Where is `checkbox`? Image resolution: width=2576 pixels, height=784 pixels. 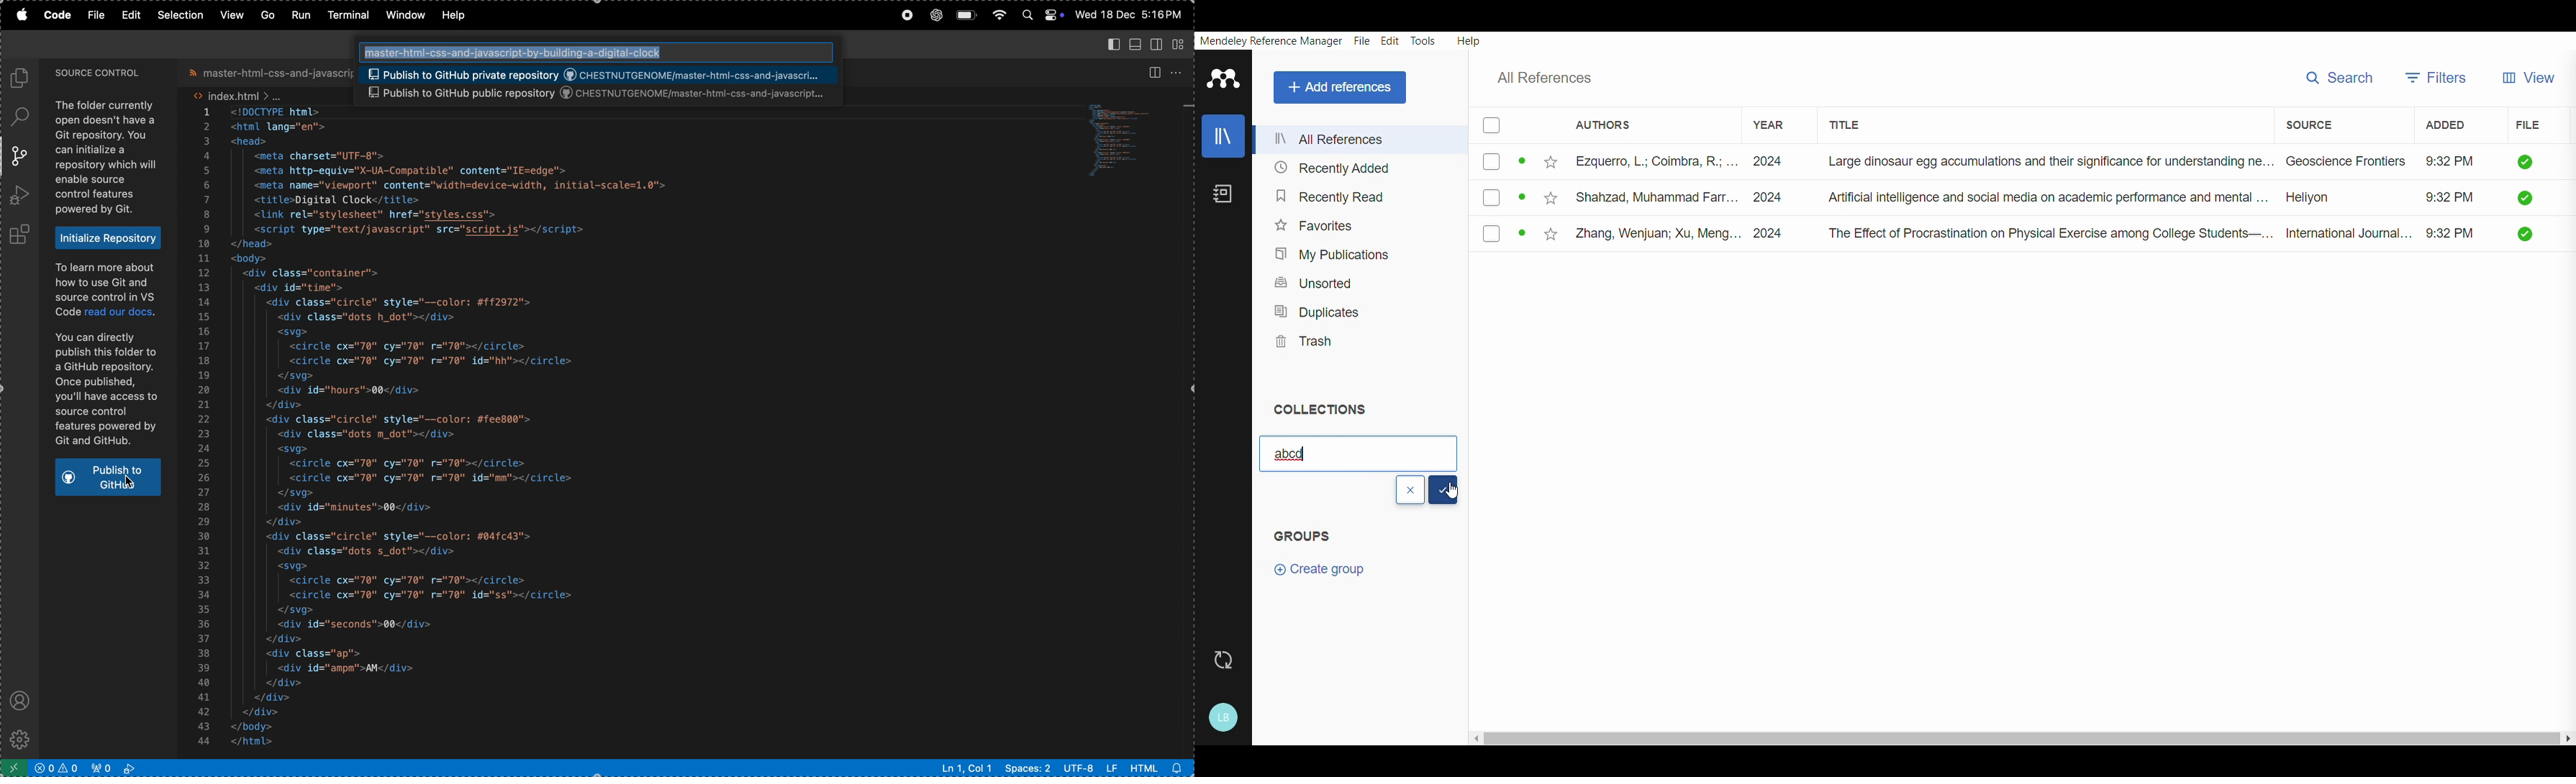
checkbox is located at coordinates (1500, 163).